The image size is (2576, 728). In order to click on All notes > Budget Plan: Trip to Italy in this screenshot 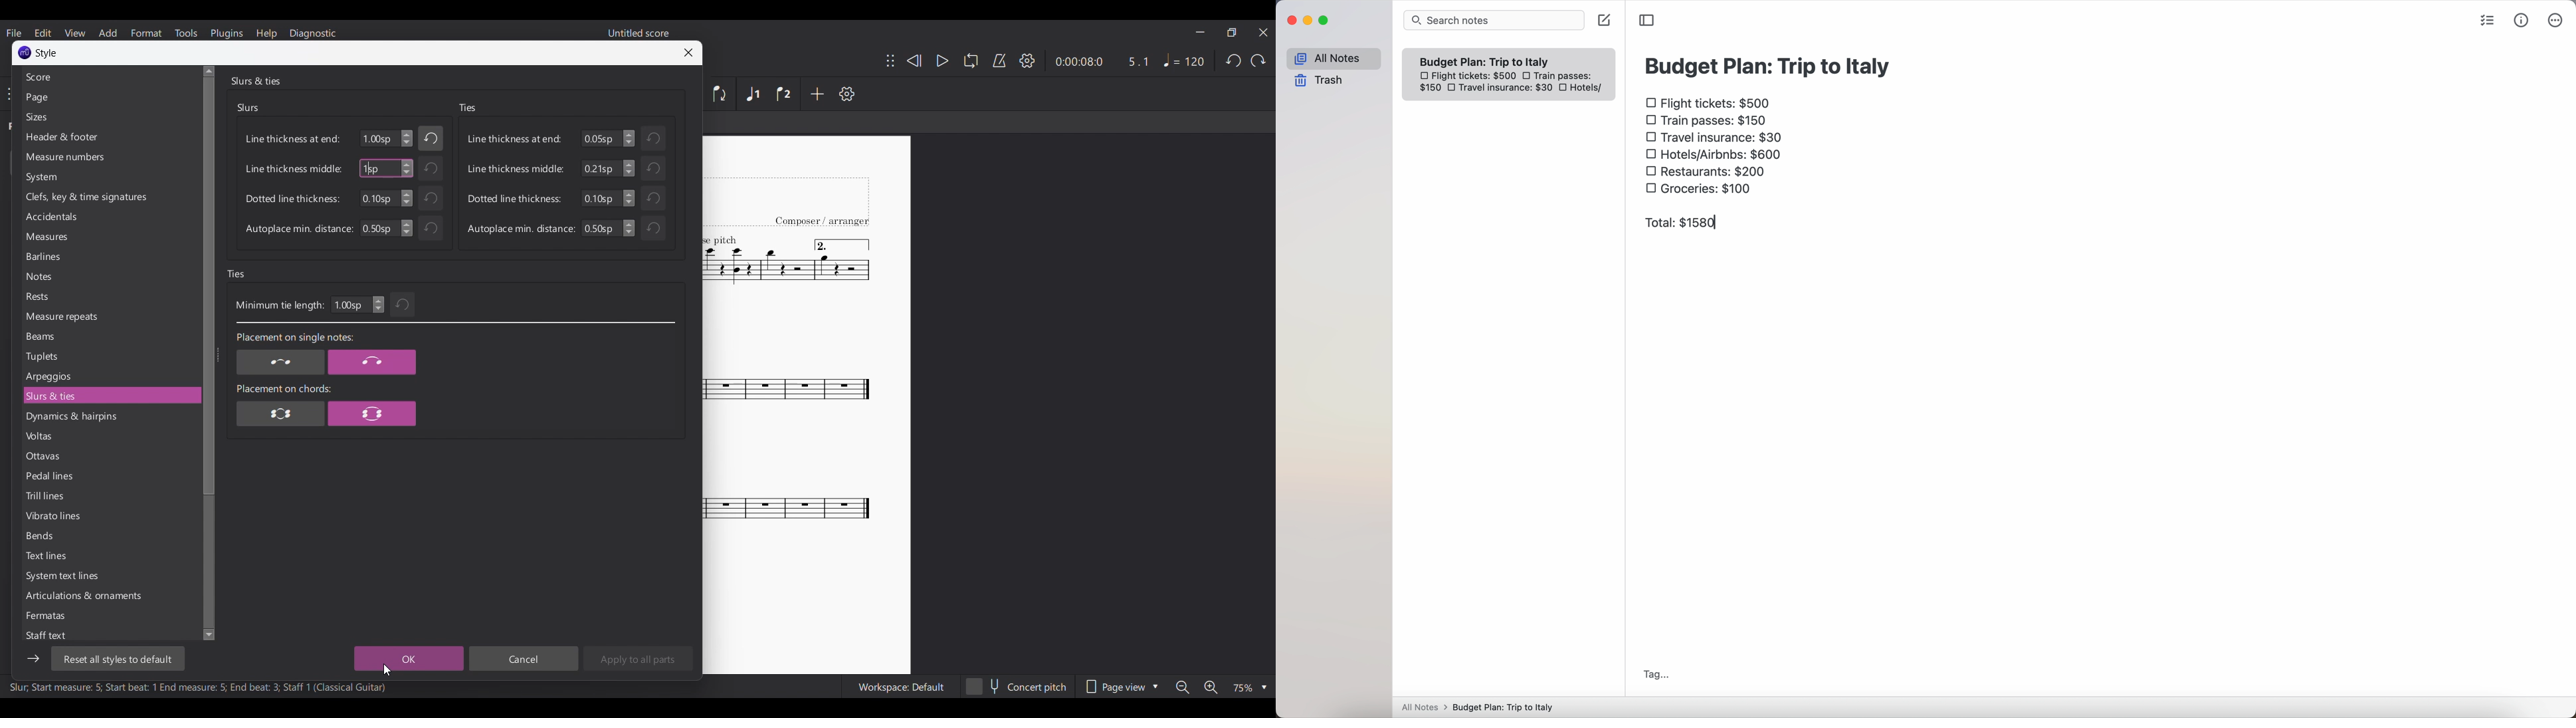, I will do `click(1482, 707)`.